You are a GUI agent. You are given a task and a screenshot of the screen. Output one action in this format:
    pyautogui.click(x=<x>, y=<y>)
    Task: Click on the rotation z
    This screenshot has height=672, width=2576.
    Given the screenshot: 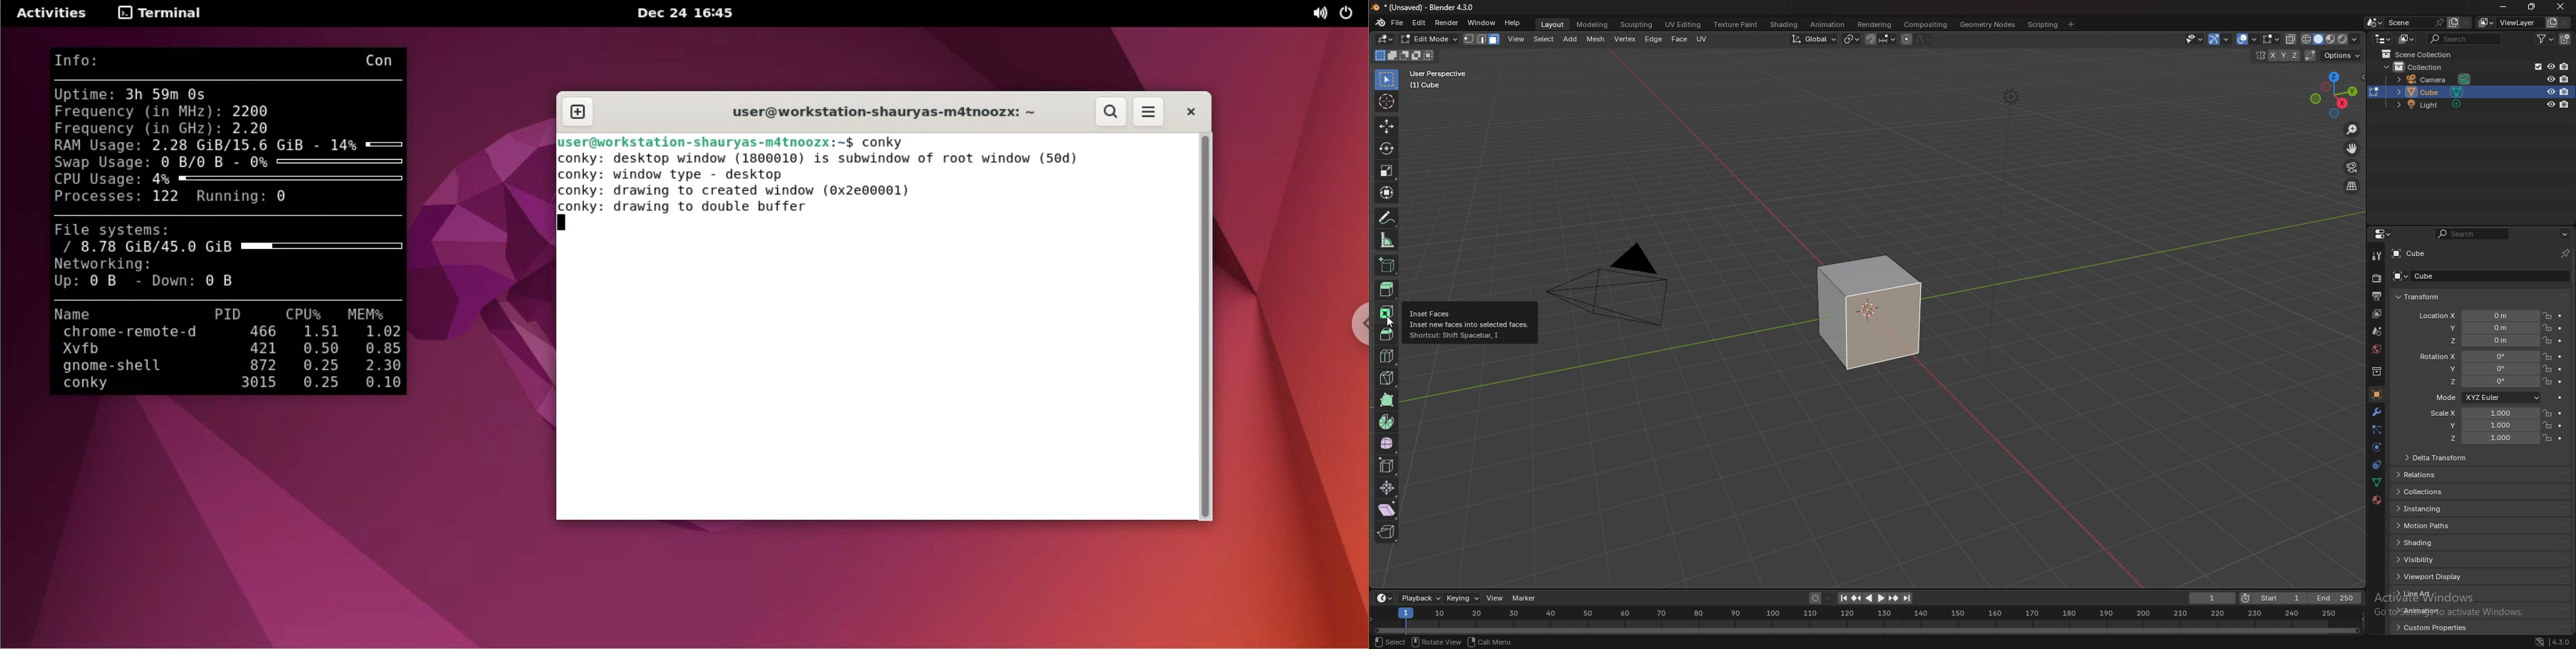 What is the action you would take?
    pyautogui.click(x=2482, y=382)
    